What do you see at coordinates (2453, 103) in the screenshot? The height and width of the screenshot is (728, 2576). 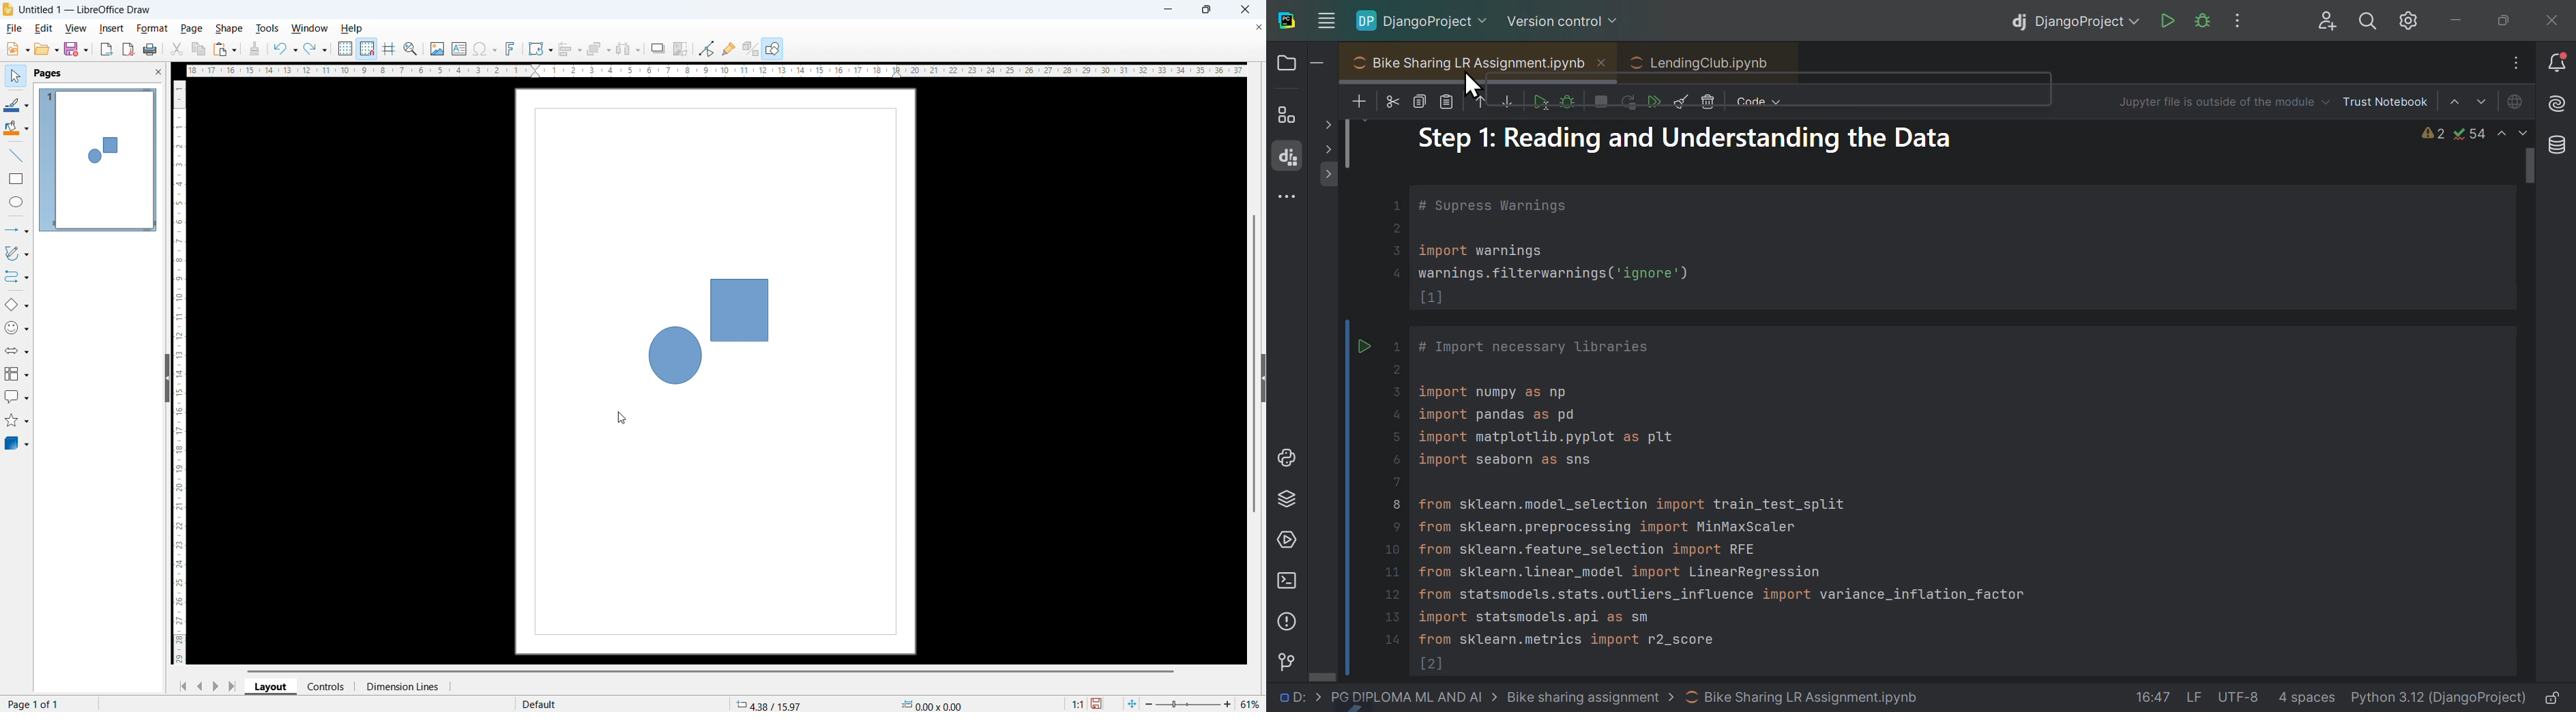 I see `Select cell above` at bounding box center [2453, 103].